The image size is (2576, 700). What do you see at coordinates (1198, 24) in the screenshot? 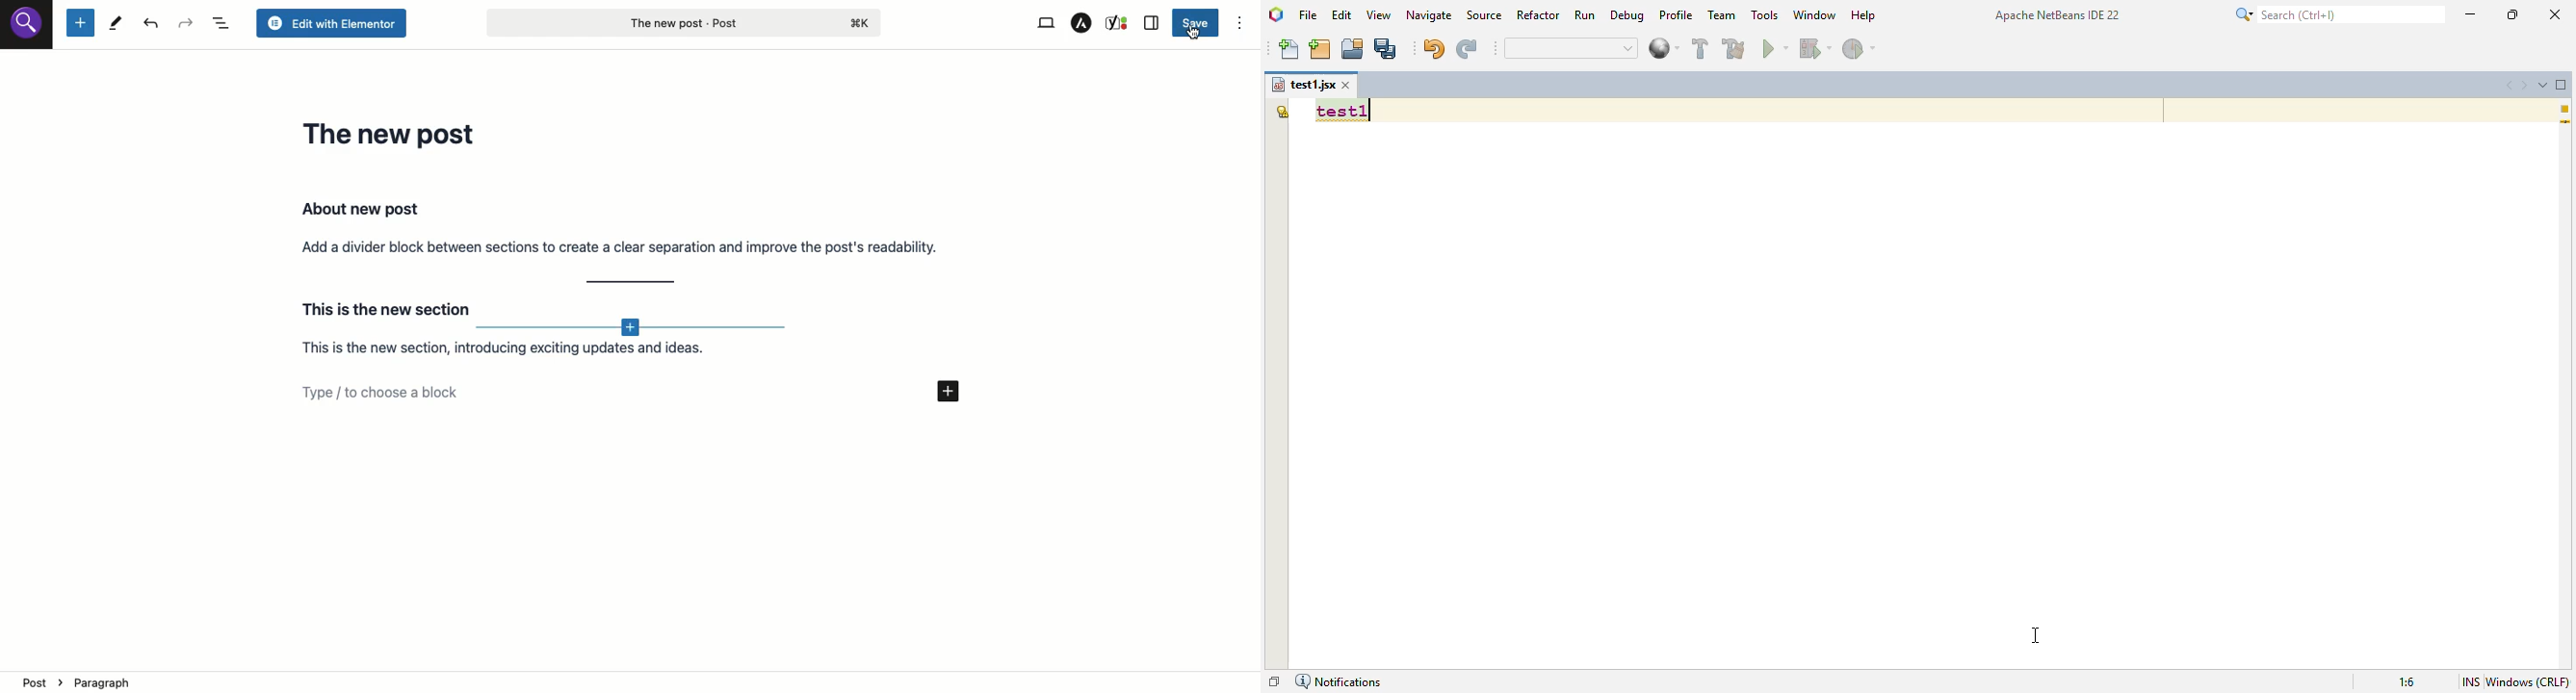
I see `Click save` at bounding box center [1198, 24].